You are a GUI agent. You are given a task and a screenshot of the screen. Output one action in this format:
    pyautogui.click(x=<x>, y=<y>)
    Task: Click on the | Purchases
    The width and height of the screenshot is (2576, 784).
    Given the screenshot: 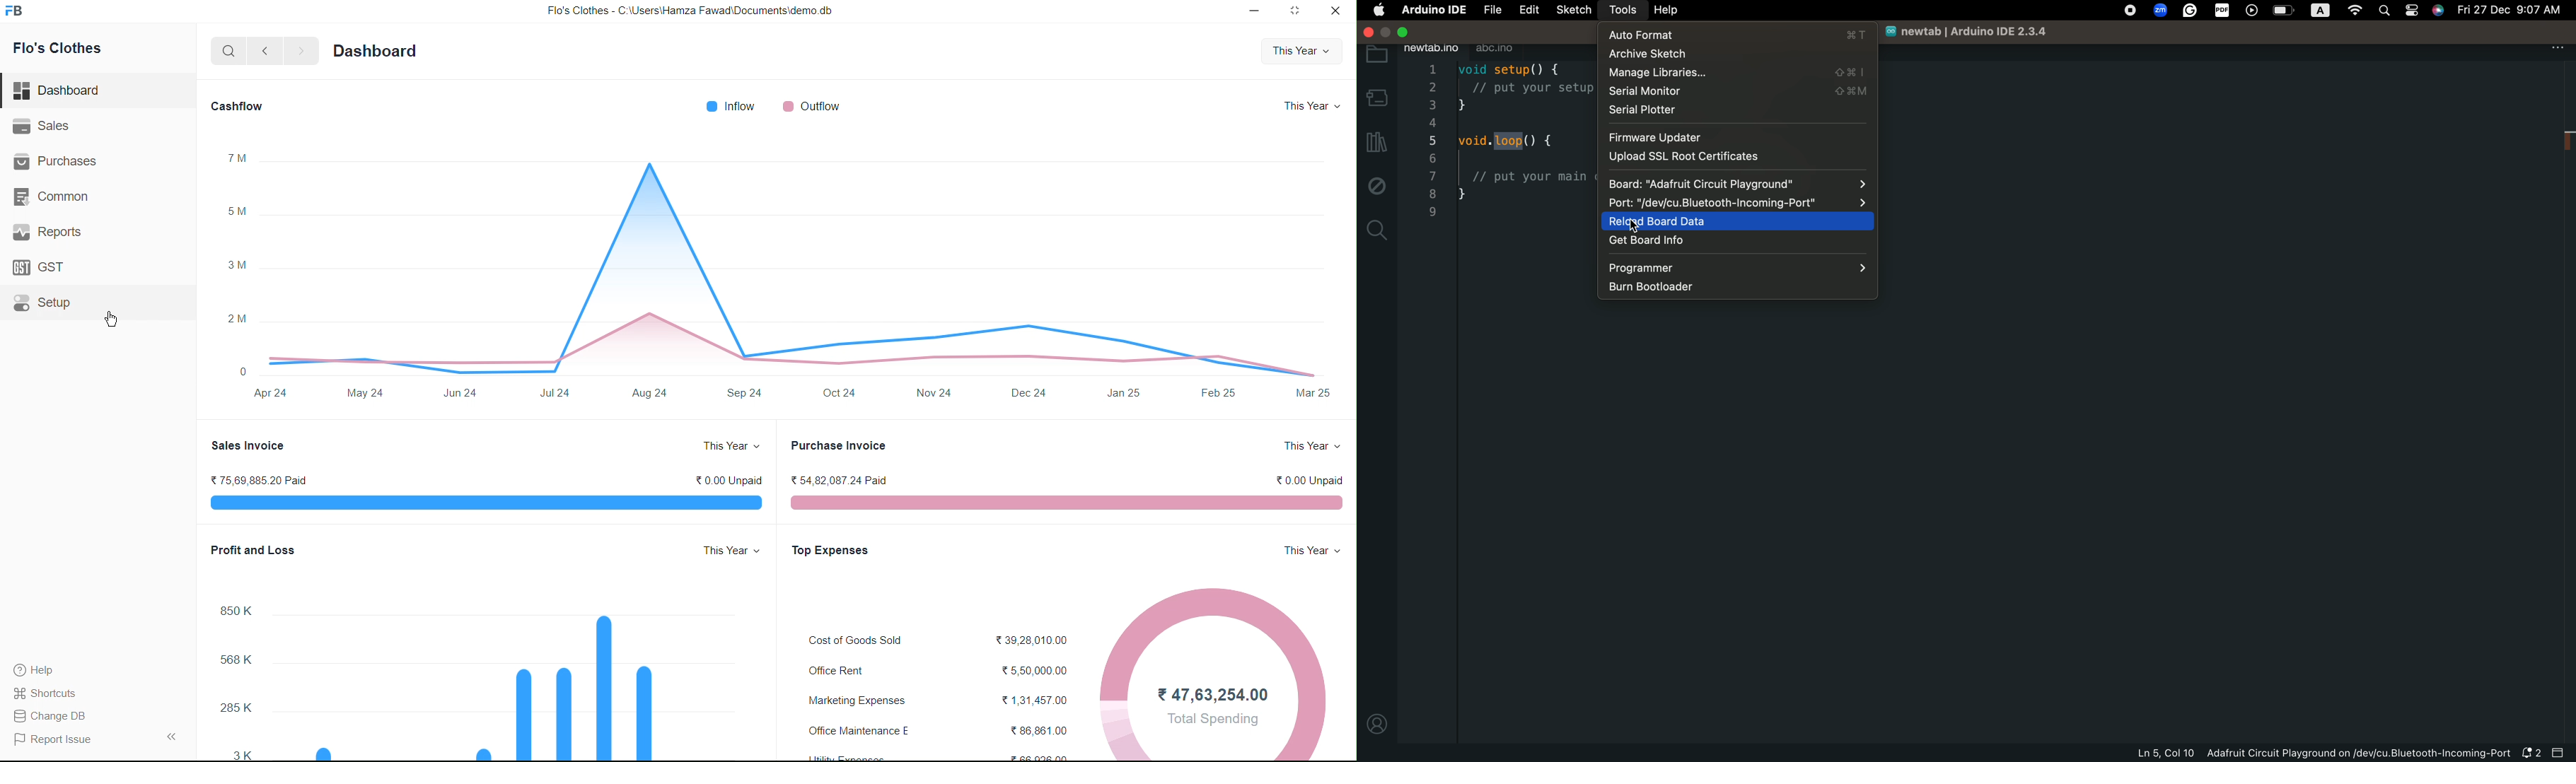 What is the action you would take?
    pyautogui.click(x=62, y=159)
    